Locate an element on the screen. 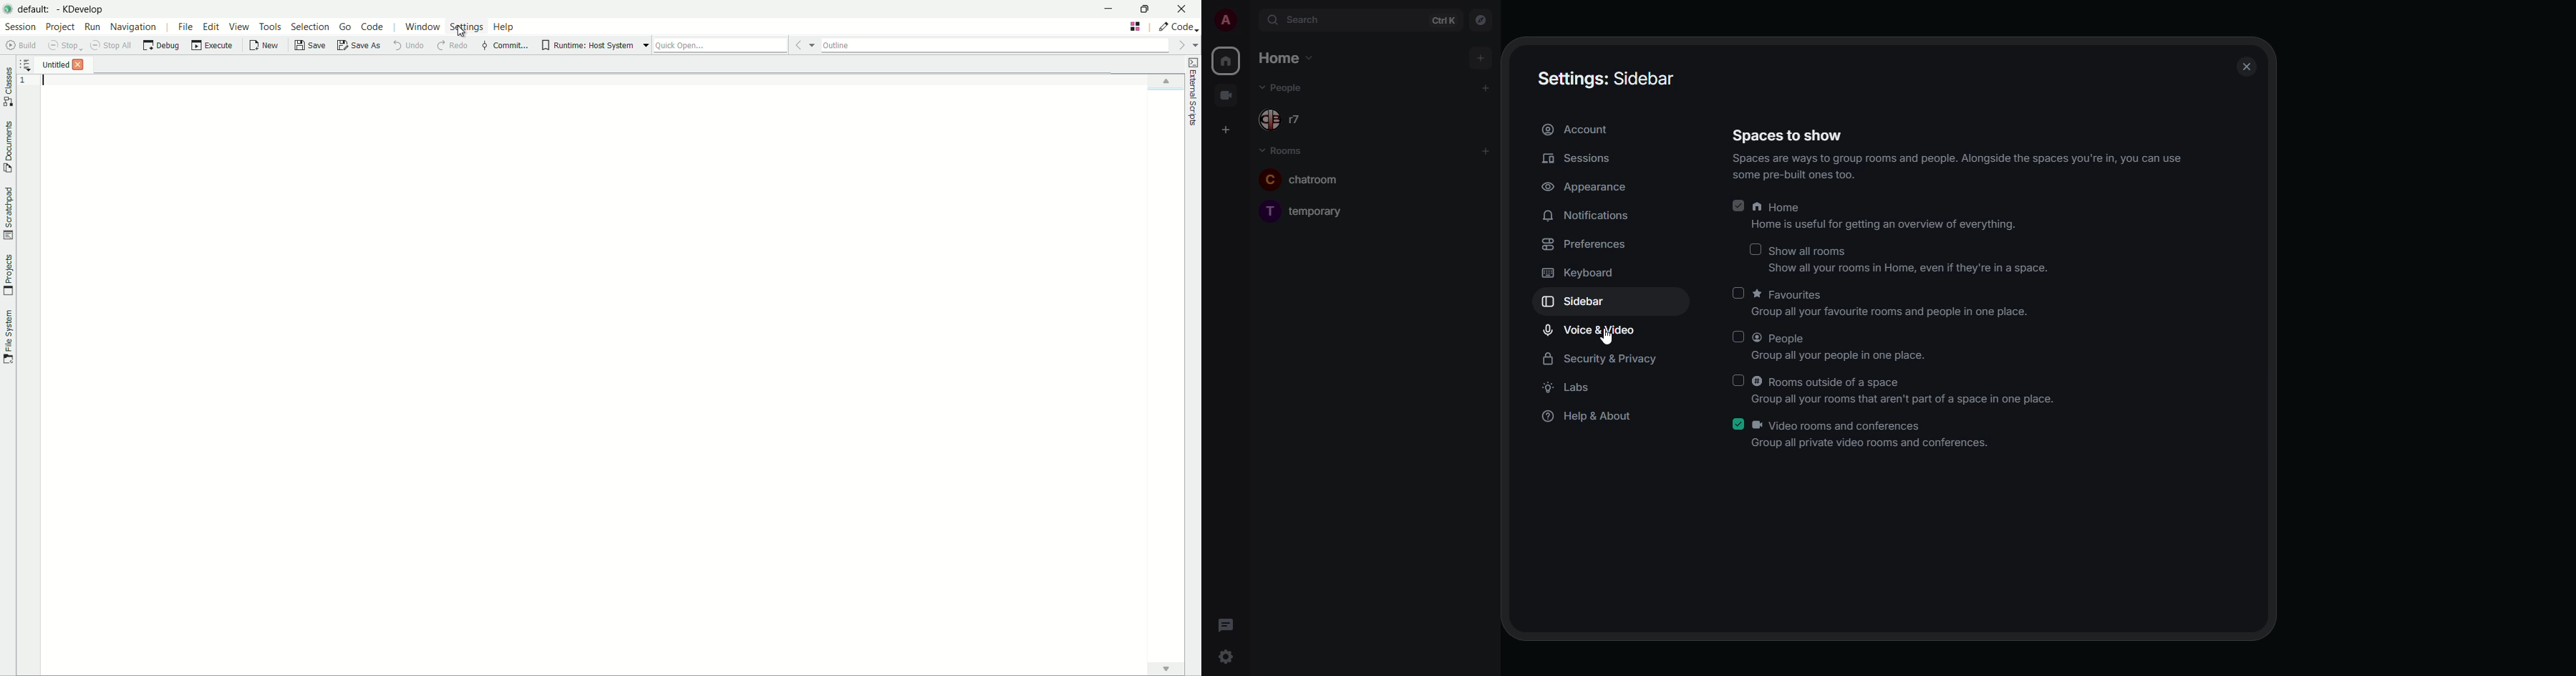  favorites is located at coordinates (1894, 303).